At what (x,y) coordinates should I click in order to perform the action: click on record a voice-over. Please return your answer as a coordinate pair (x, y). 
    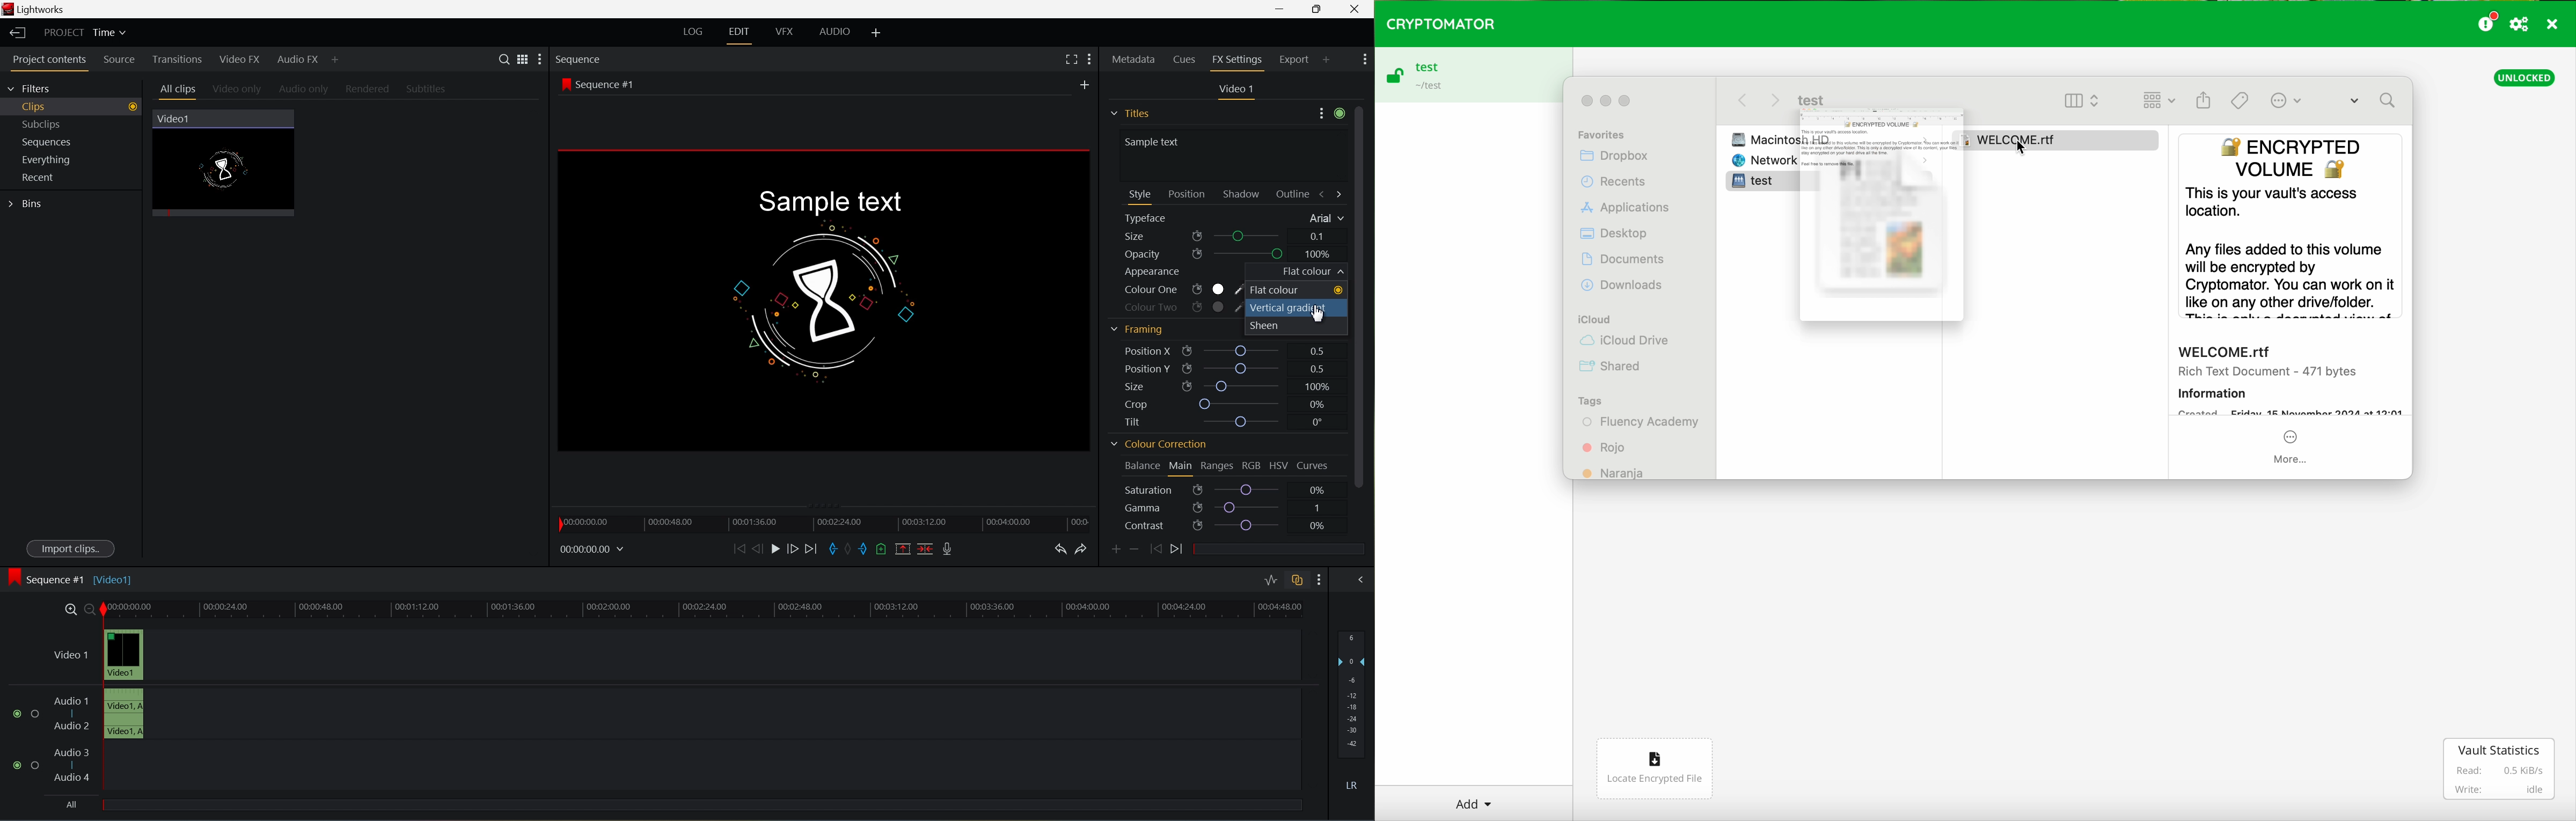
    Looking at the image, I should click on (950, 548).